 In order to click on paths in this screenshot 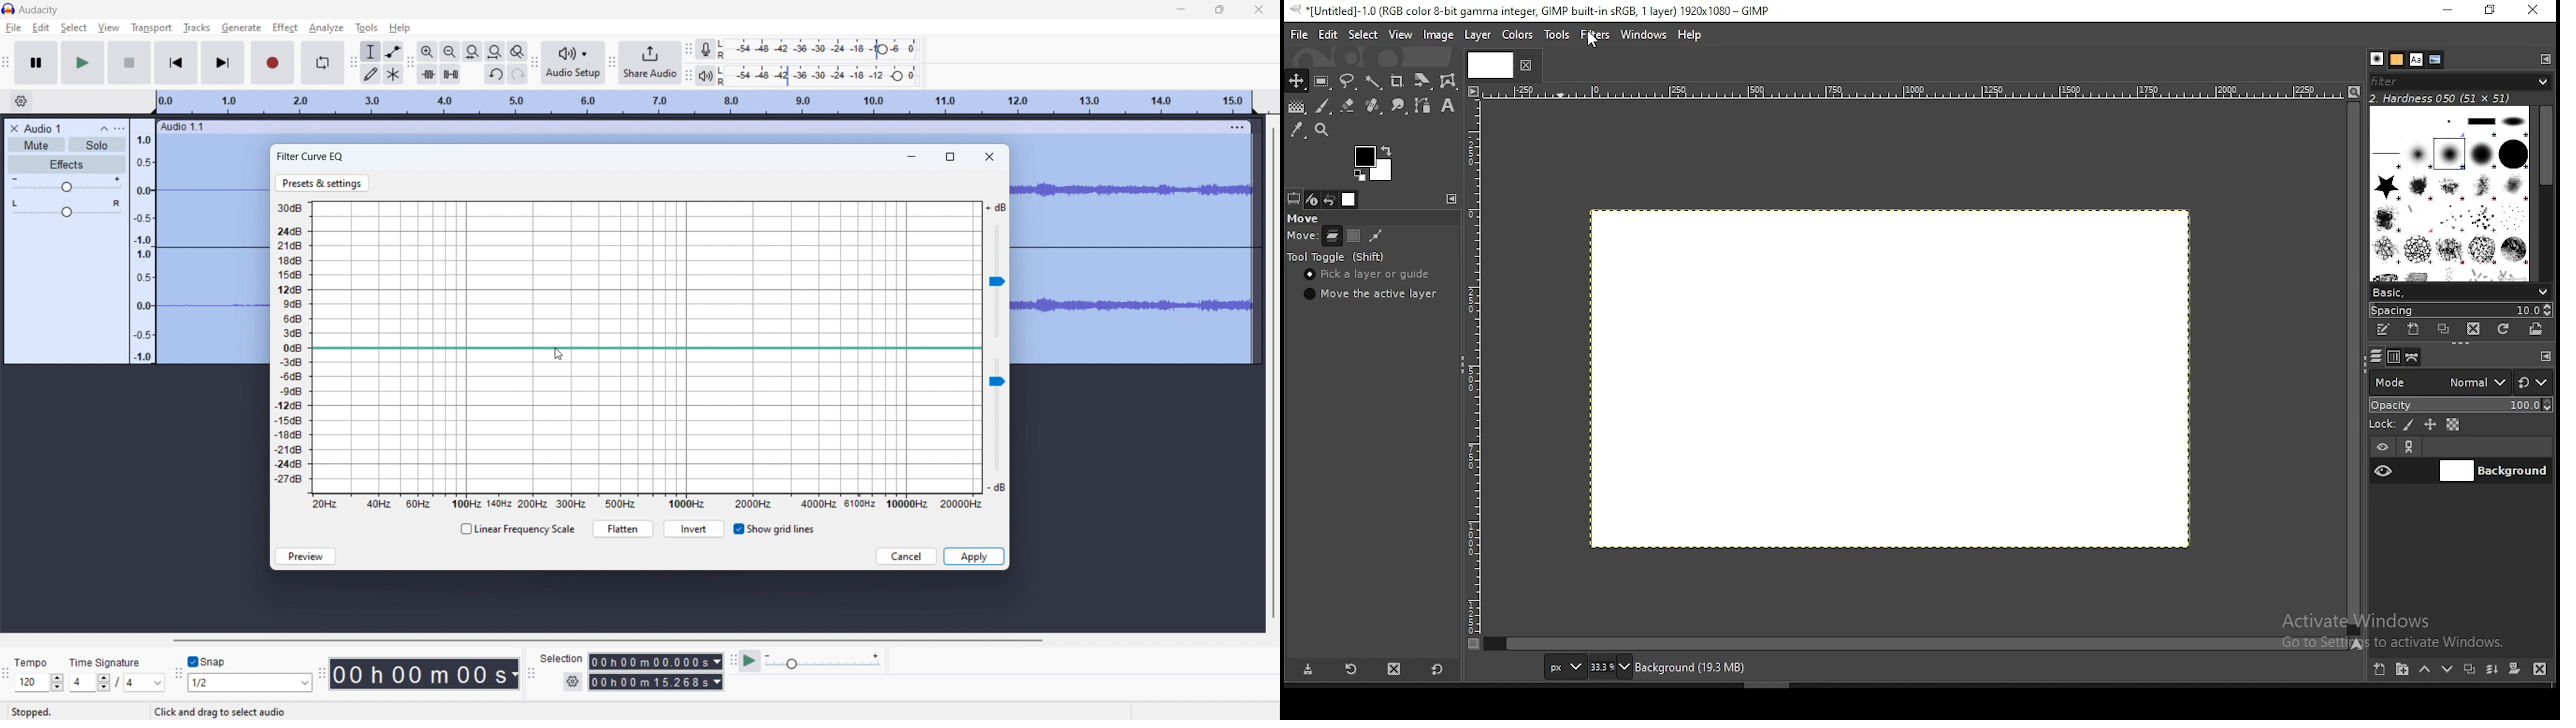, I will do `click(2416, 358)`.